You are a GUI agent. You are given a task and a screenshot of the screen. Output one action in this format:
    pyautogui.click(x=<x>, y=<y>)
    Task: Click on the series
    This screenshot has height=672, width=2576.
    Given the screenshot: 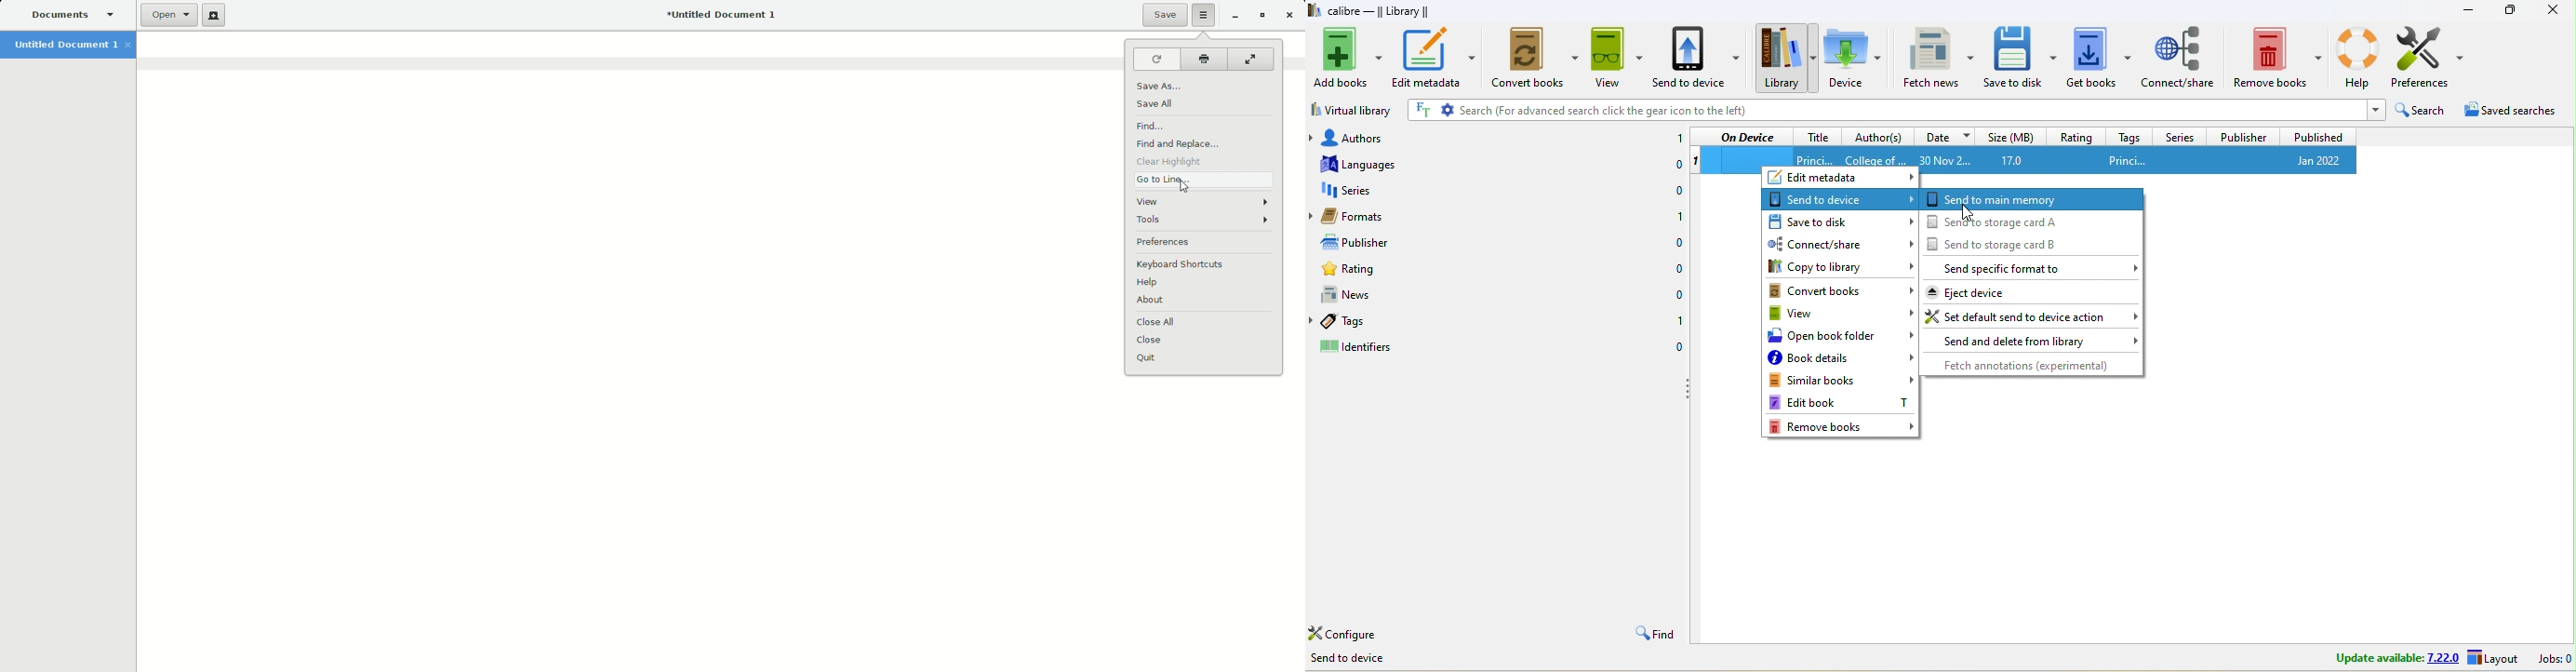 What is the action you would take?
    pyautogui.click(x=1359, y=190)
    